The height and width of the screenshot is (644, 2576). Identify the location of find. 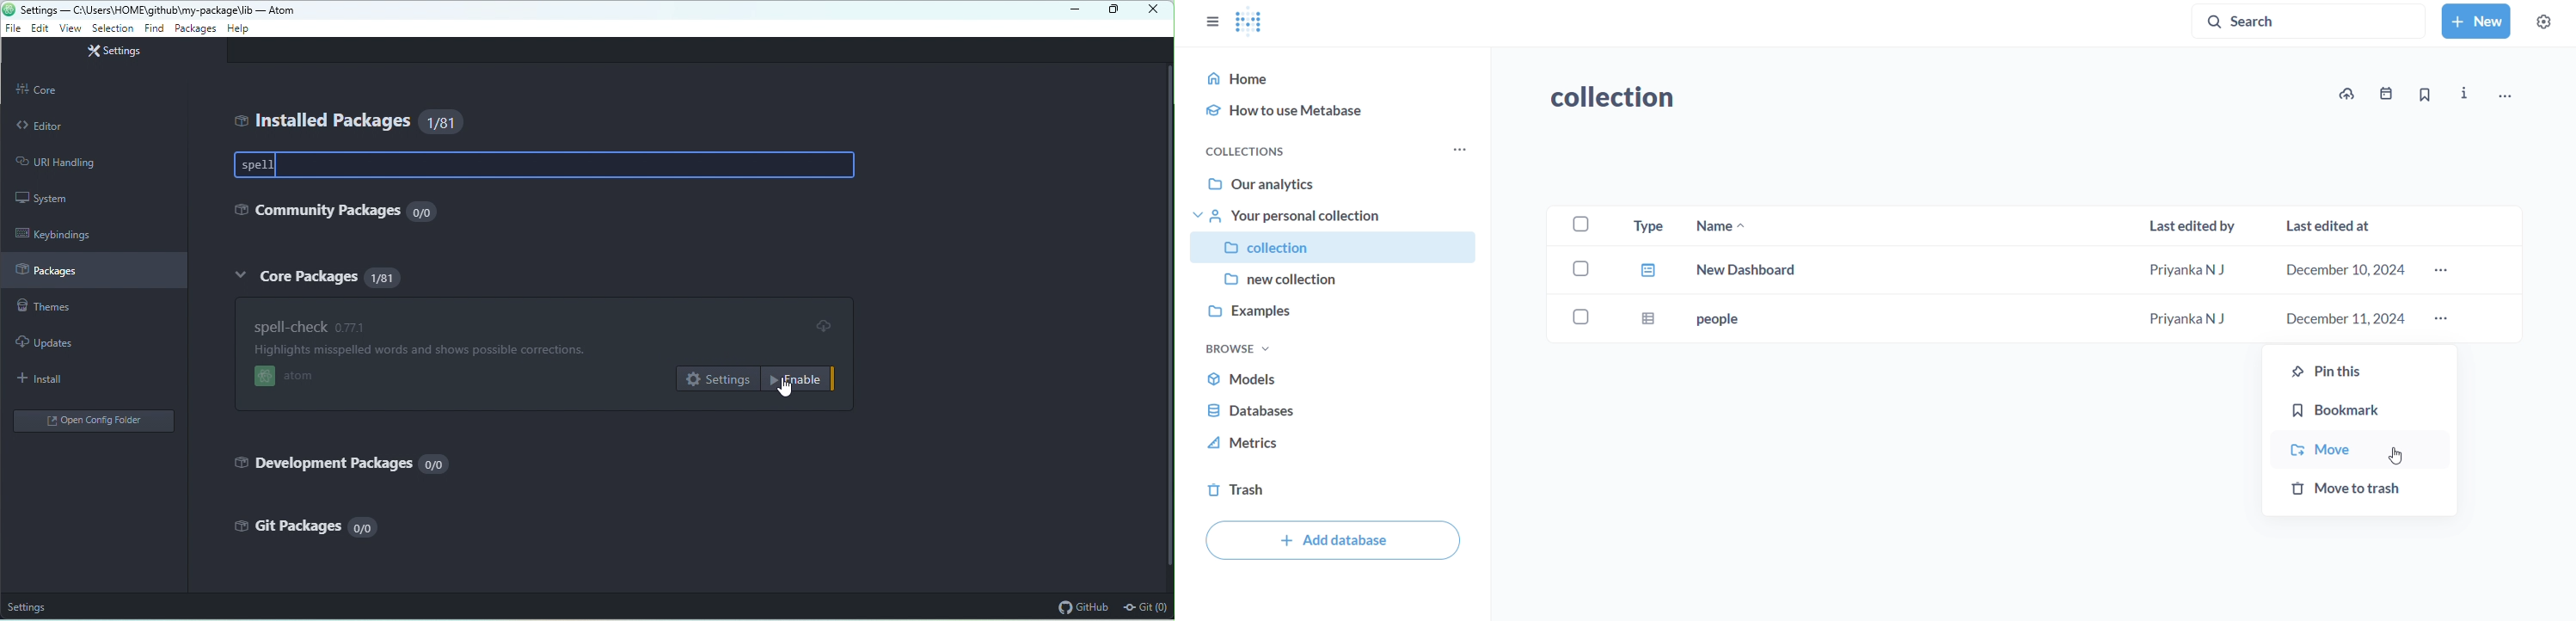
(154, 28).